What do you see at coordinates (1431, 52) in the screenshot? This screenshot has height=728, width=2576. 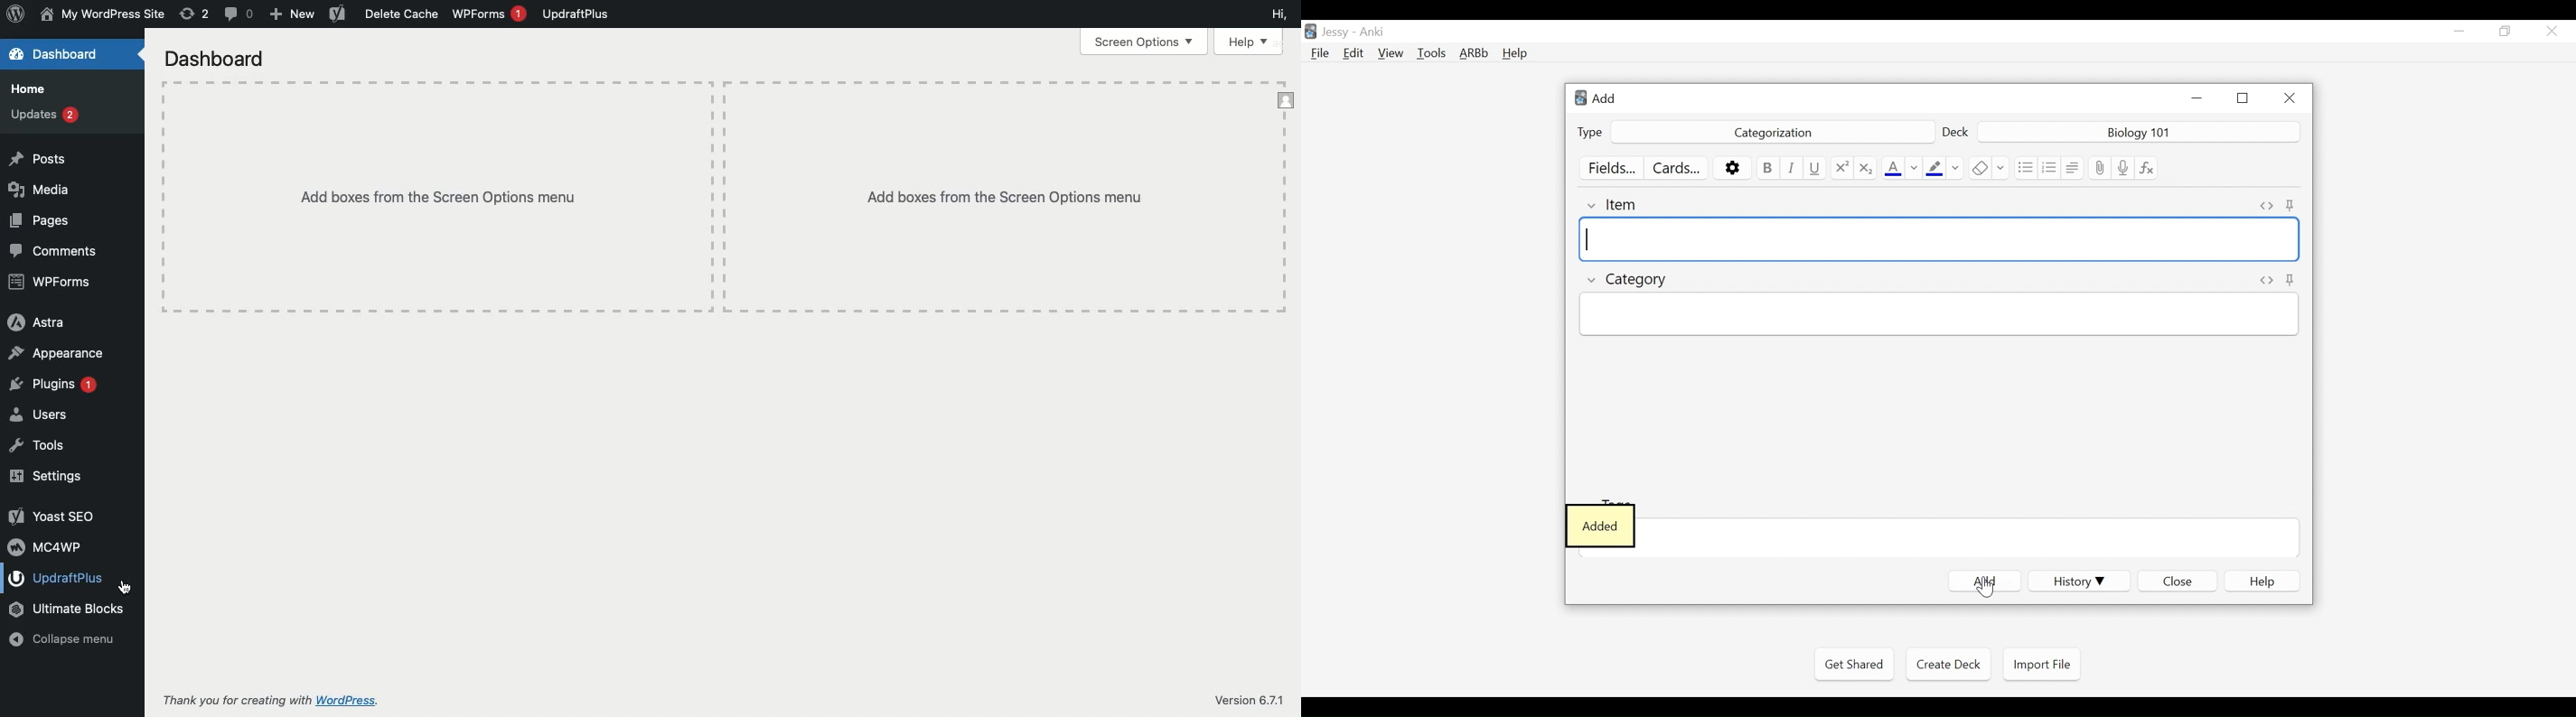 I see `Tools` at bounding box center [1431, 52].